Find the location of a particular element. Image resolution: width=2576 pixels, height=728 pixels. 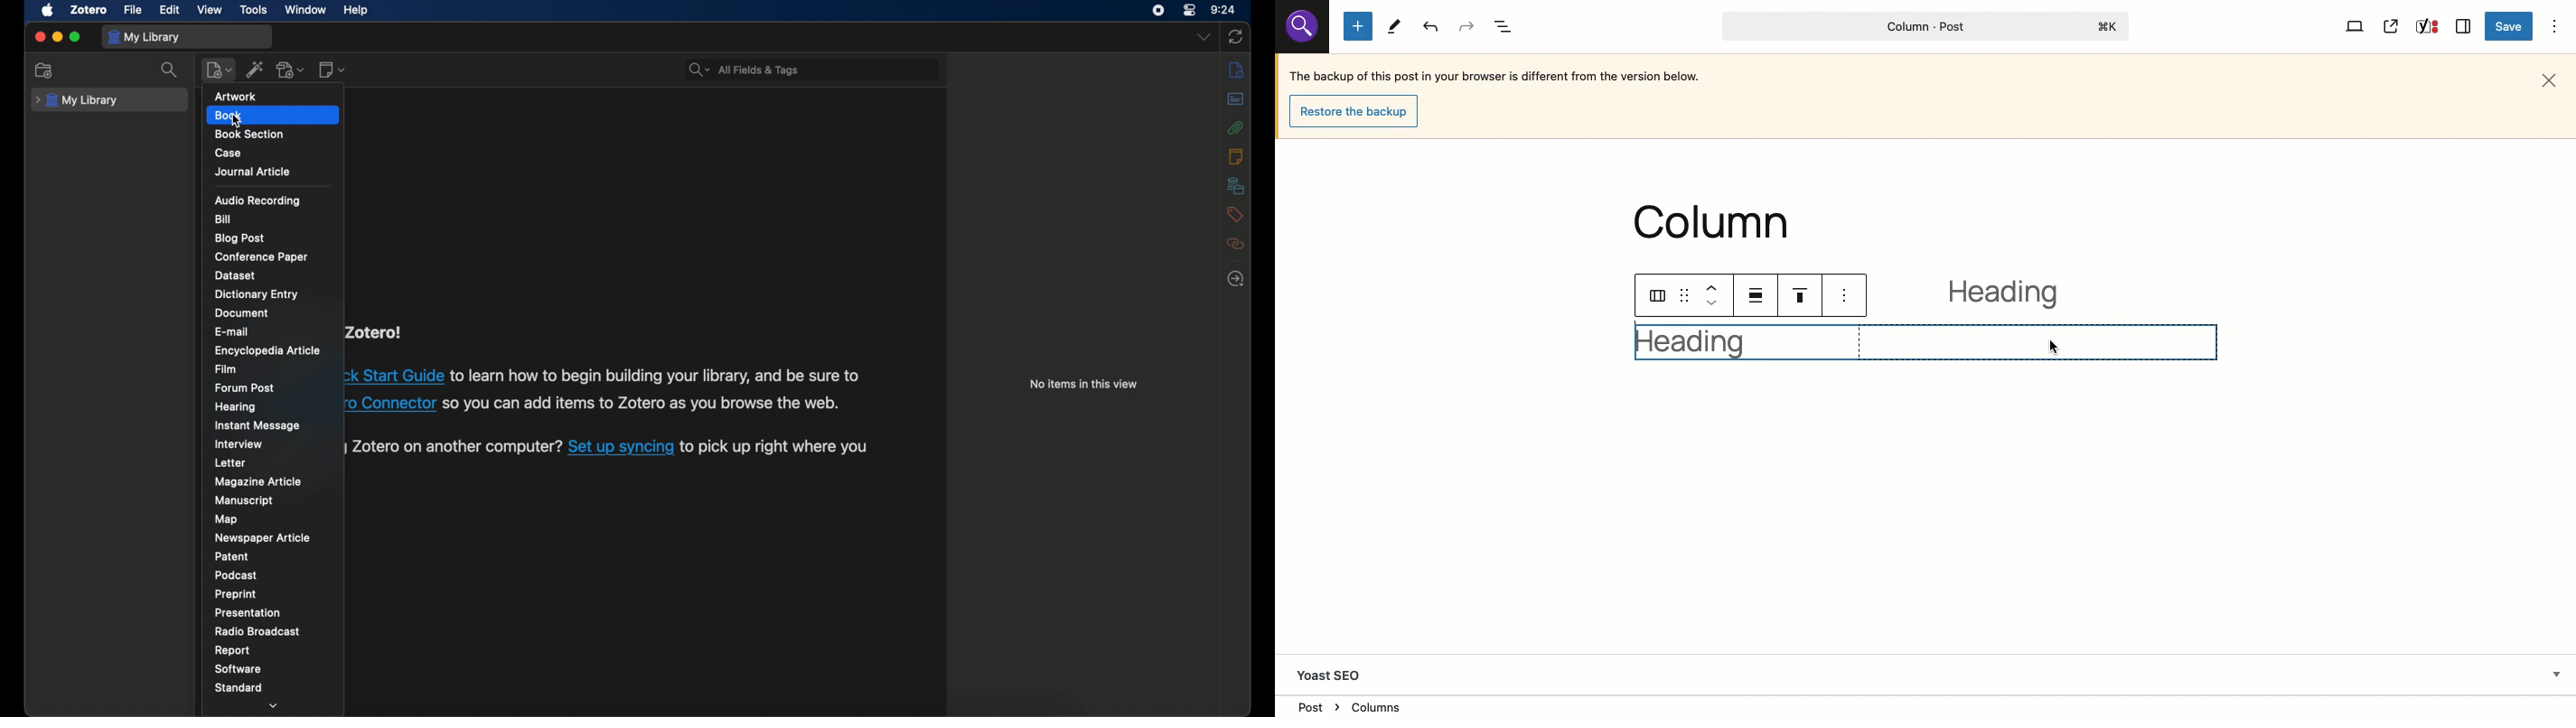

help is located at coordinates (355, 11).